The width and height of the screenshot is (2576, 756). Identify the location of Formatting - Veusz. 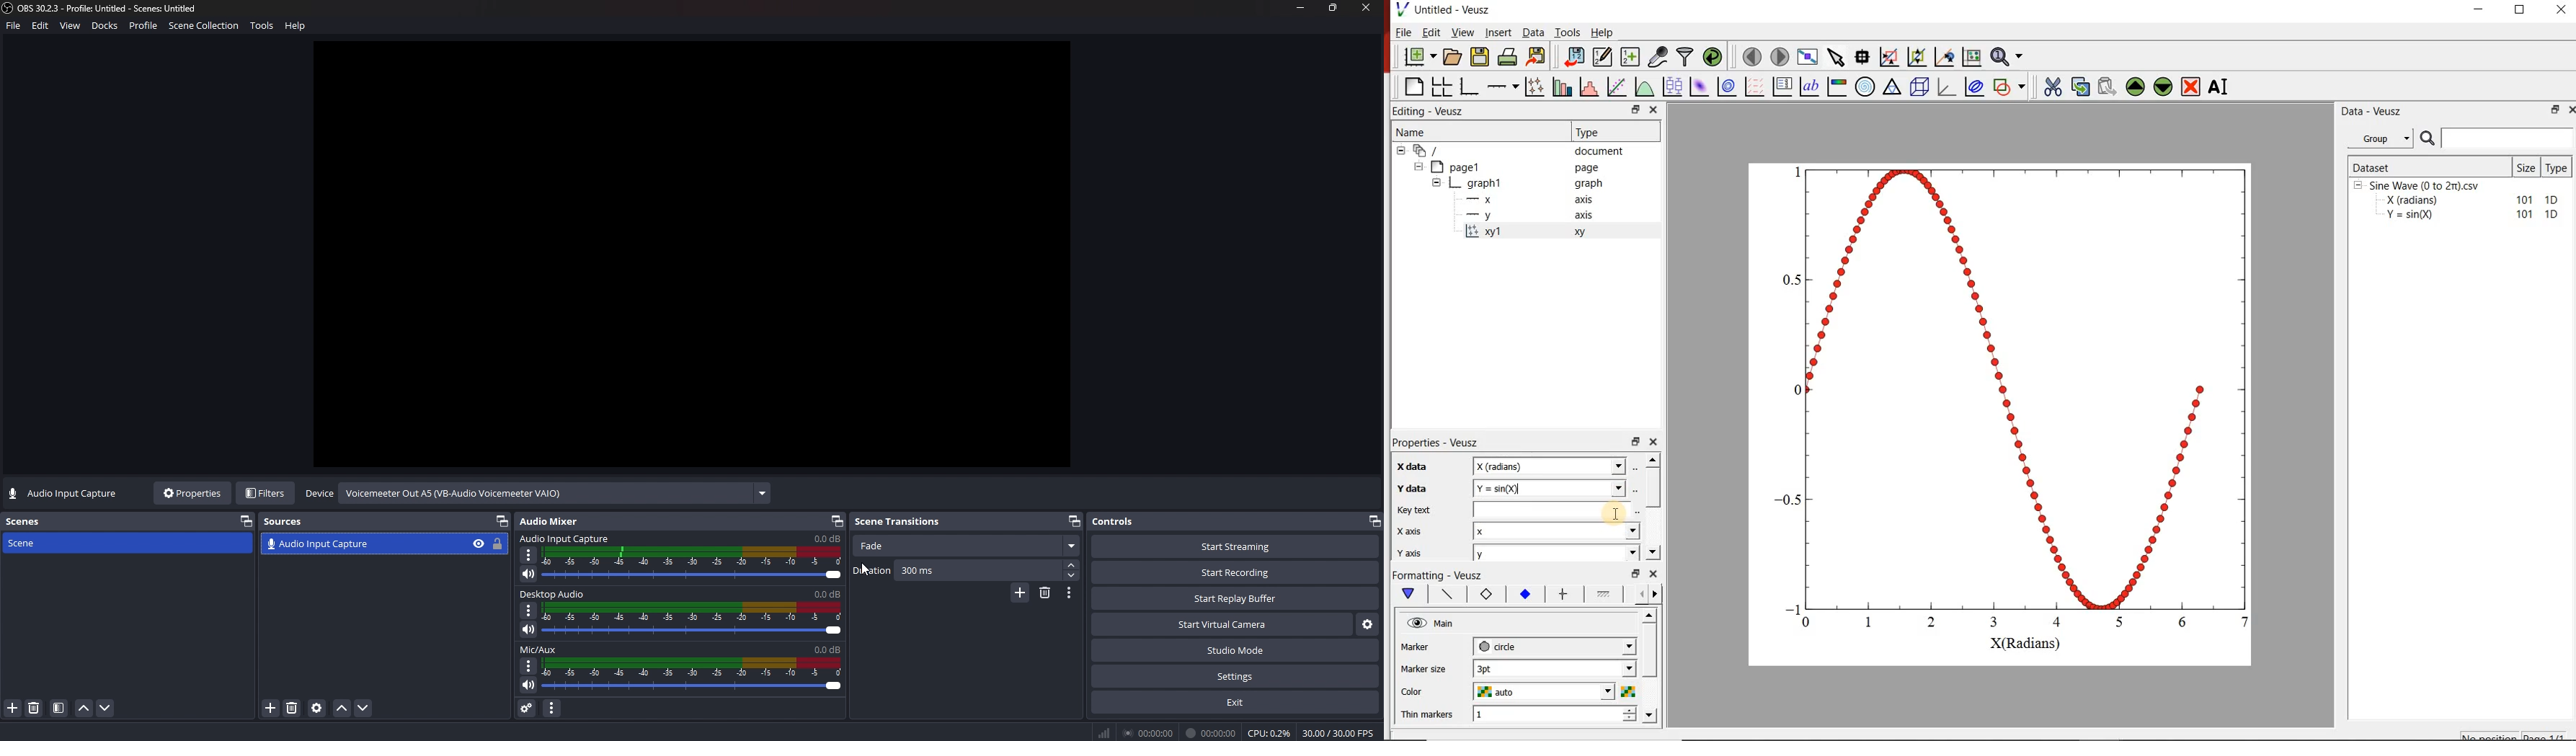
(1437, 573).